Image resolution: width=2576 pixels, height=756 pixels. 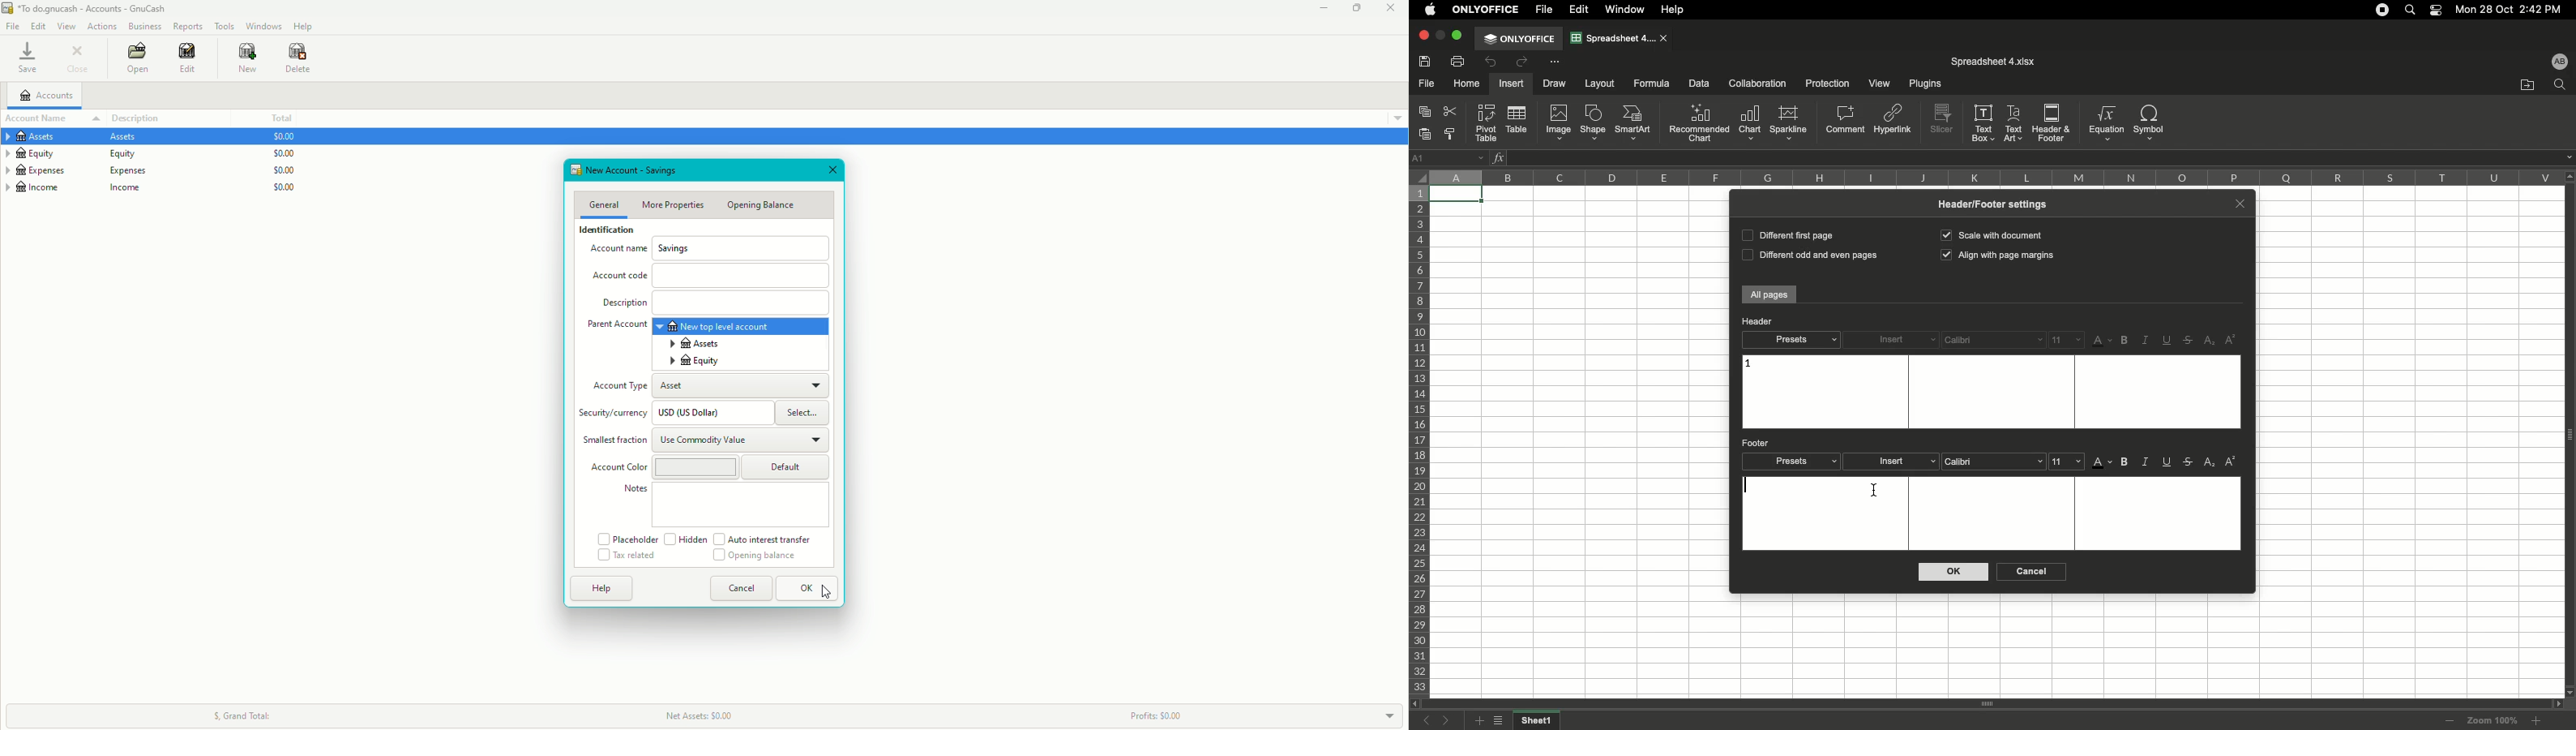 What do you see at coordinates (647, 170) in the screenshot?
I see `New Account` at bounding box center [647, 170].